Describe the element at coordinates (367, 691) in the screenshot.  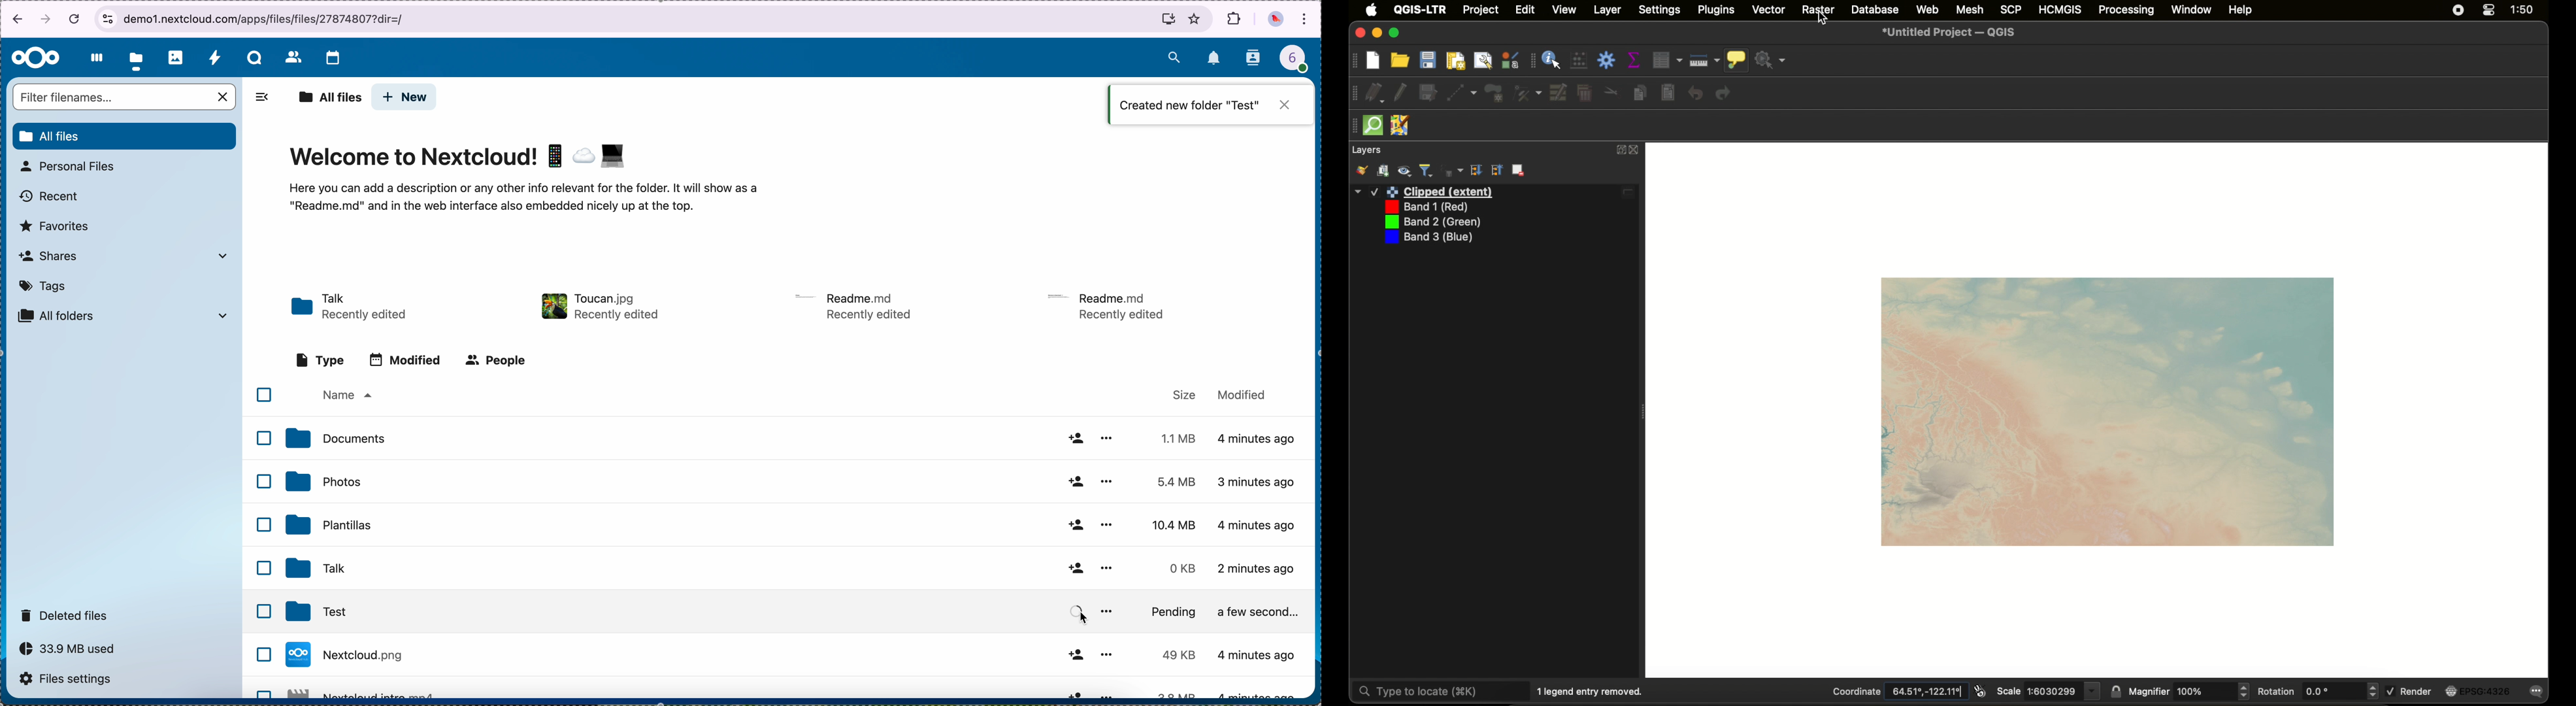
I see `Nextcloud file` at that location.